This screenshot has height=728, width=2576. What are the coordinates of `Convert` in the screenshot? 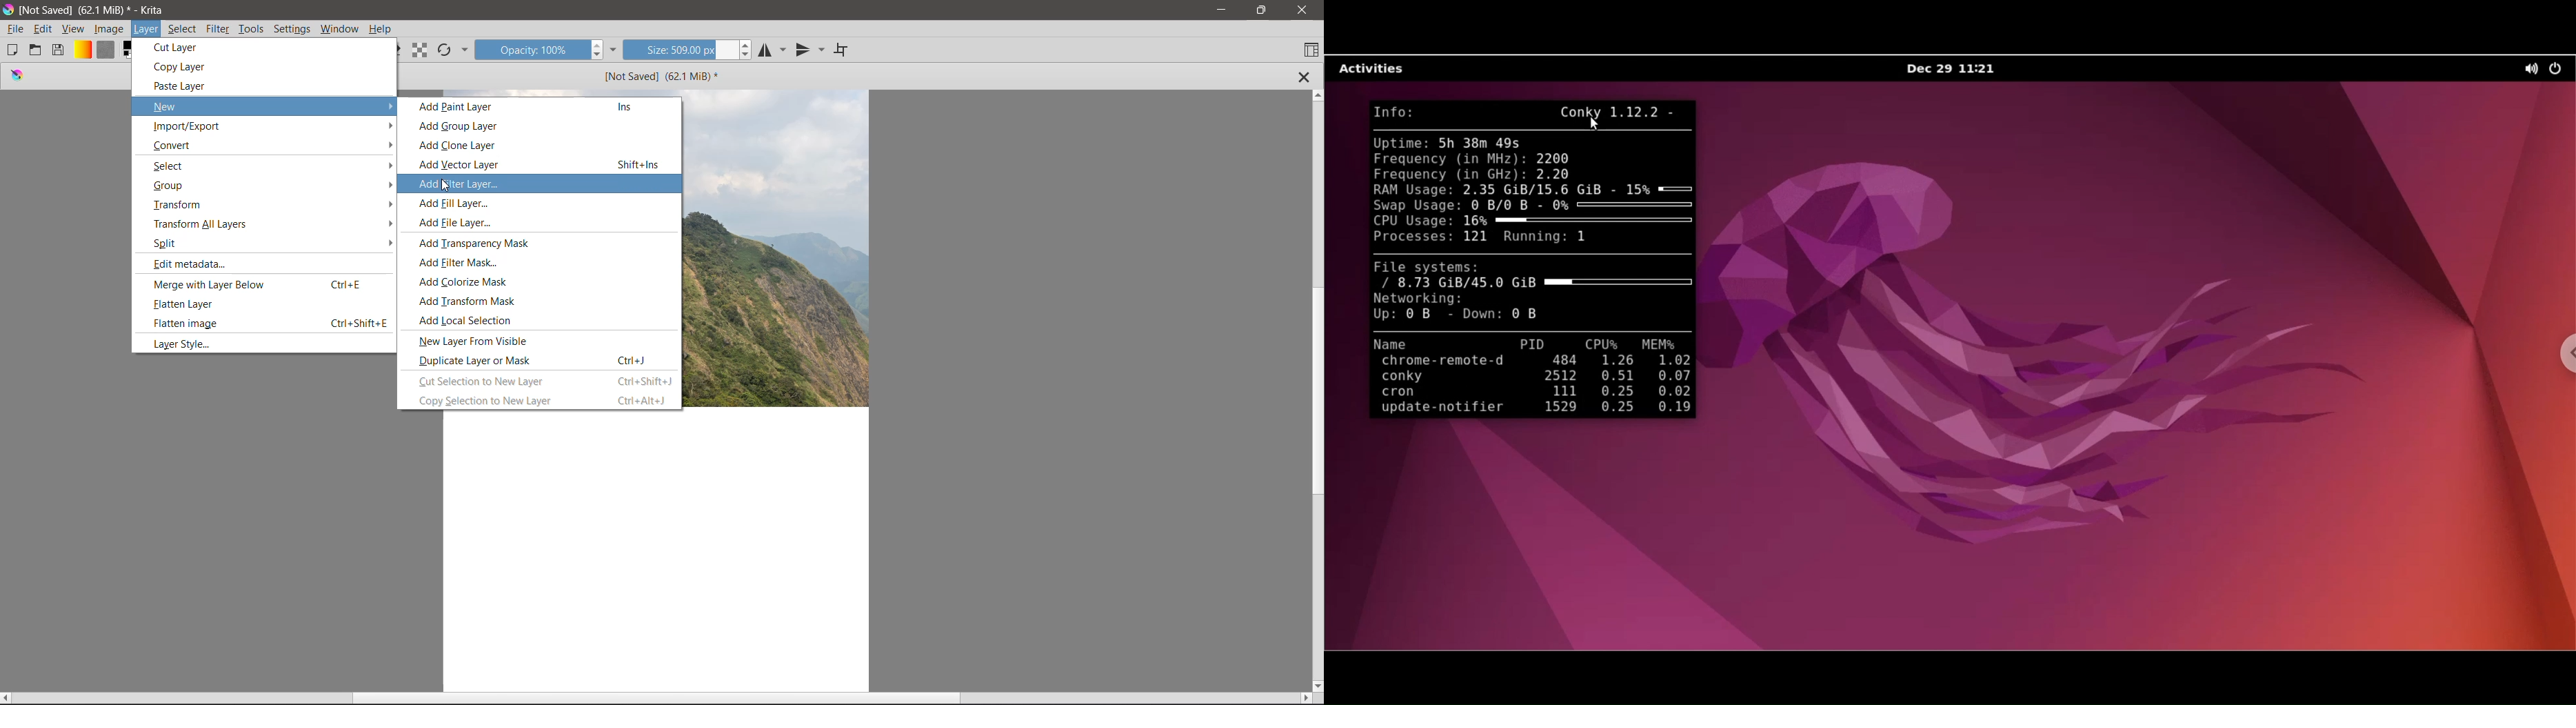 It's located at (270, 146).